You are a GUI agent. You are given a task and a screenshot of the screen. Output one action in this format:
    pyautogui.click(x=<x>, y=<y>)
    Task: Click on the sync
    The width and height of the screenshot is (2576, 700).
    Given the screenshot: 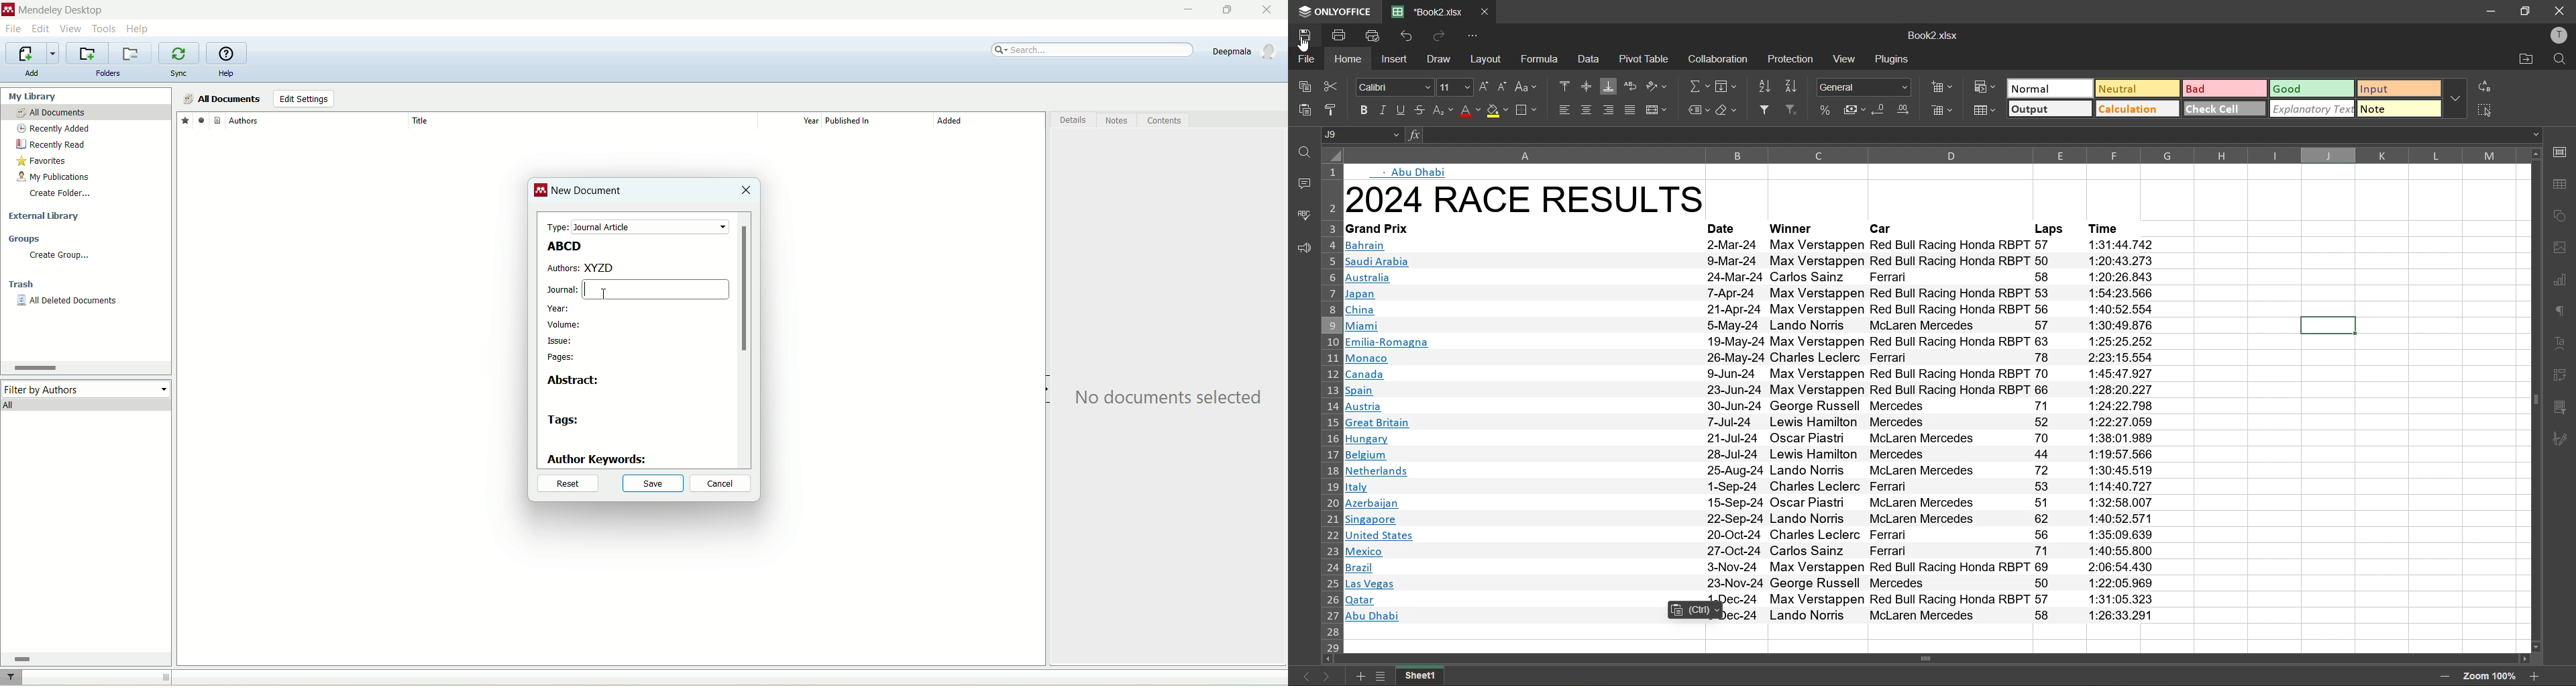 What is the action you would take?
    pyautogui.click(x=180, y=74)
    